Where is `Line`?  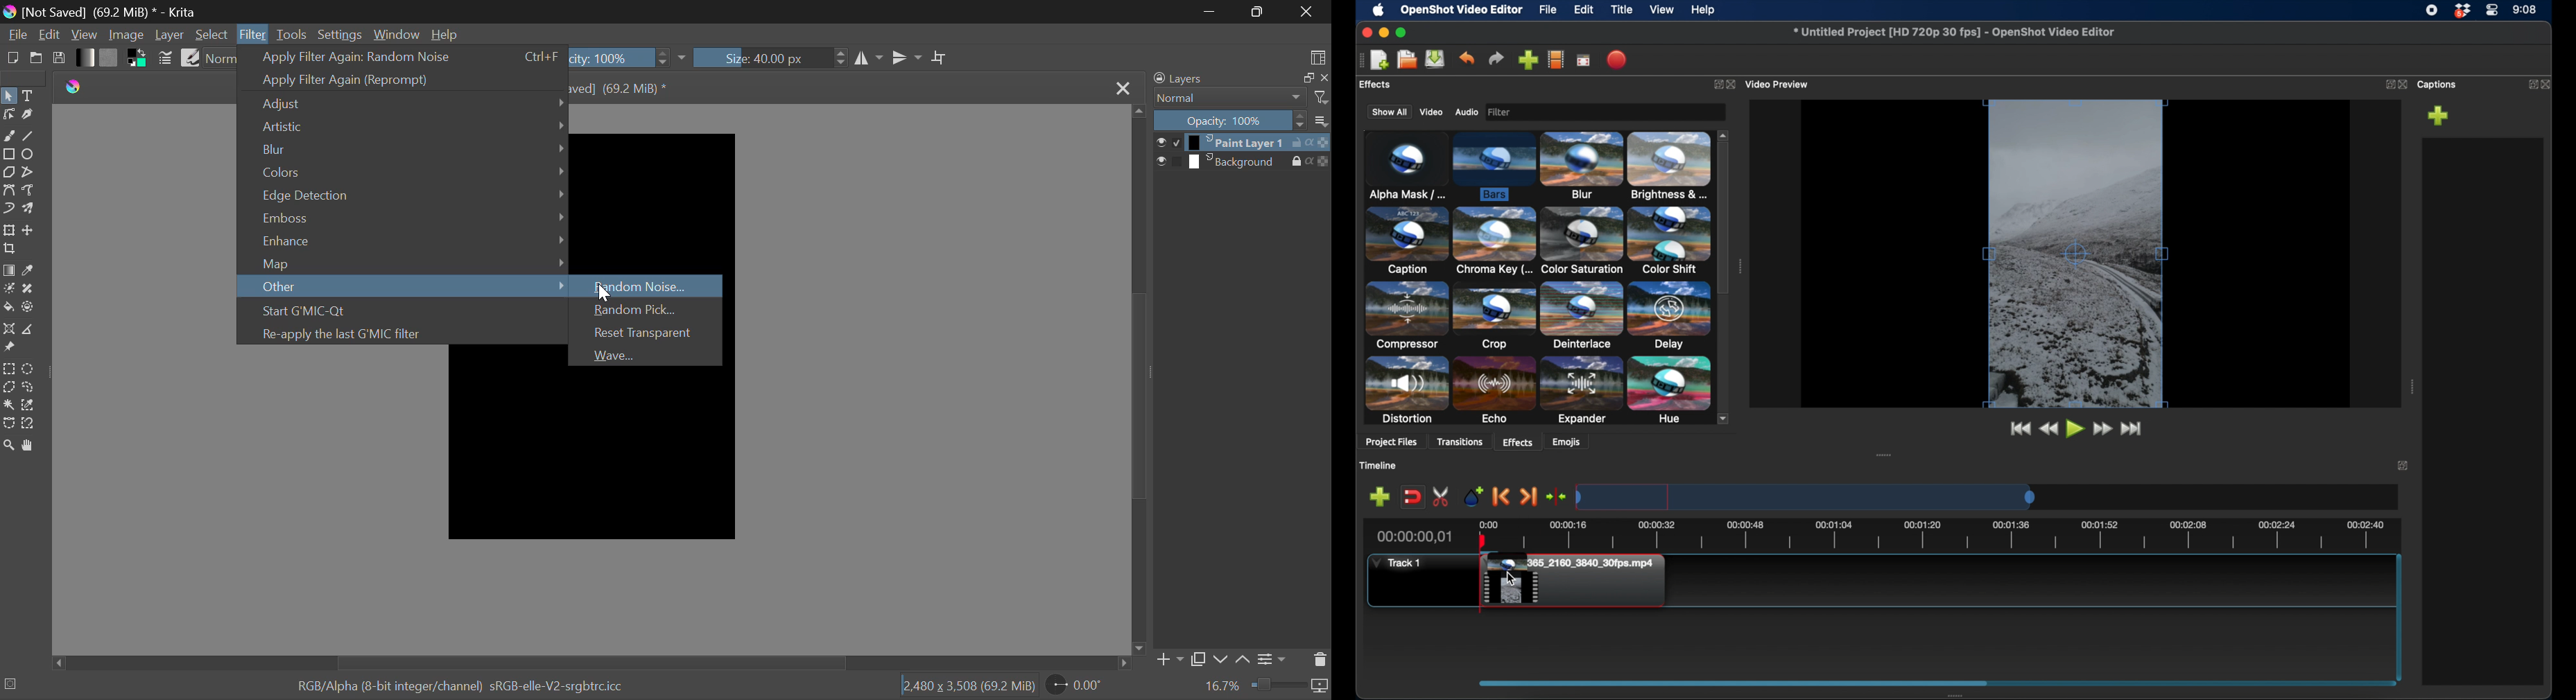
Line is located at coordinates (29, 137).